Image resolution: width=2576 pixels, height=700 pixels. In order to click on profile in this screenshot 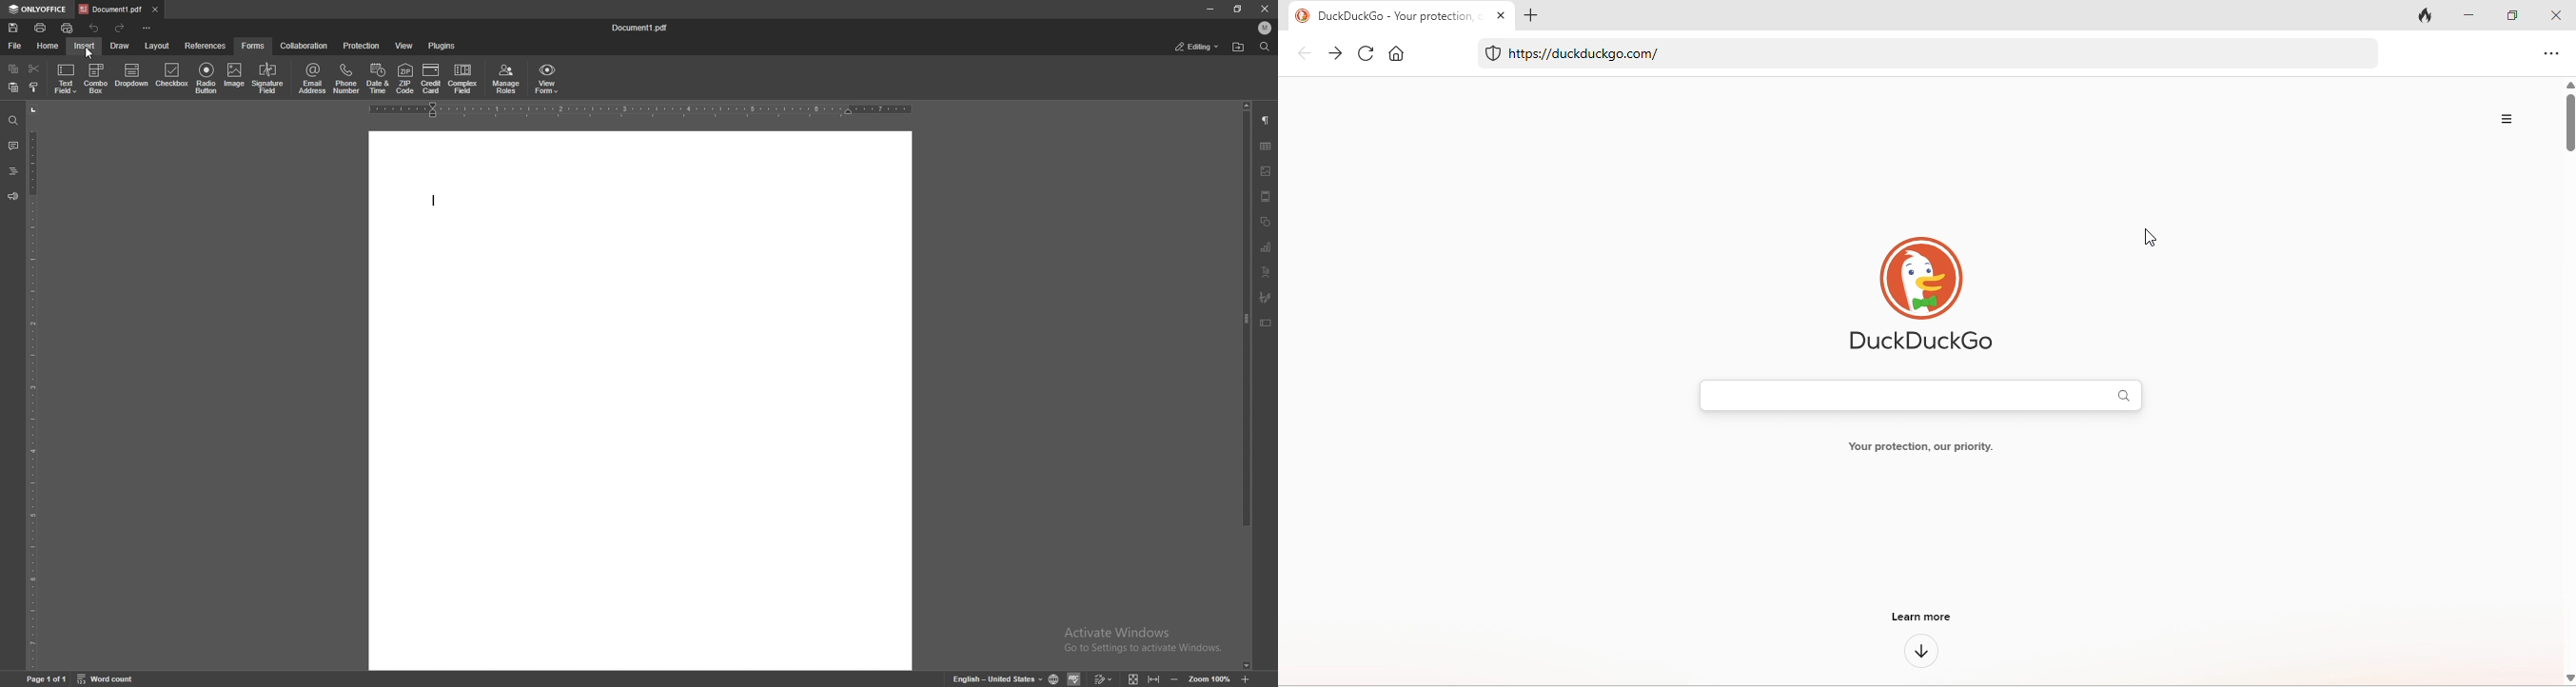, I will do `click(1266, 28)`.